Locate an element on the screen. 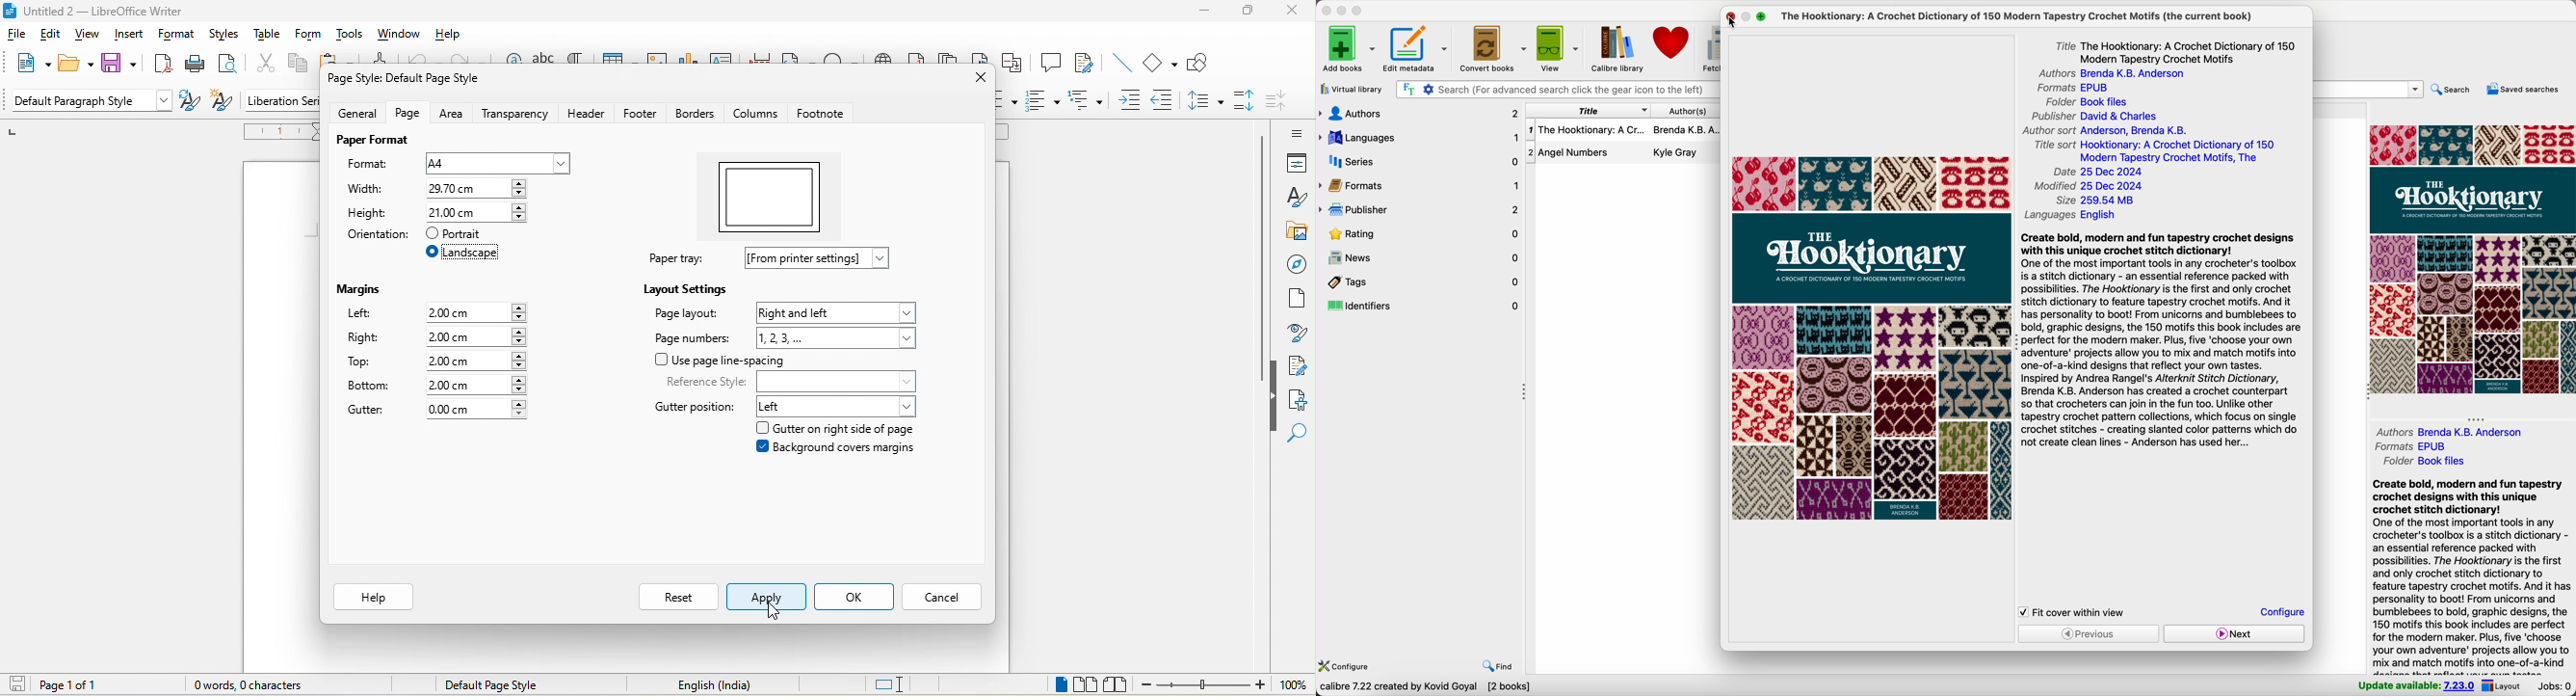 This screenshot has height=700, width=2576. background covers margins is located at coordinates (843, 448).